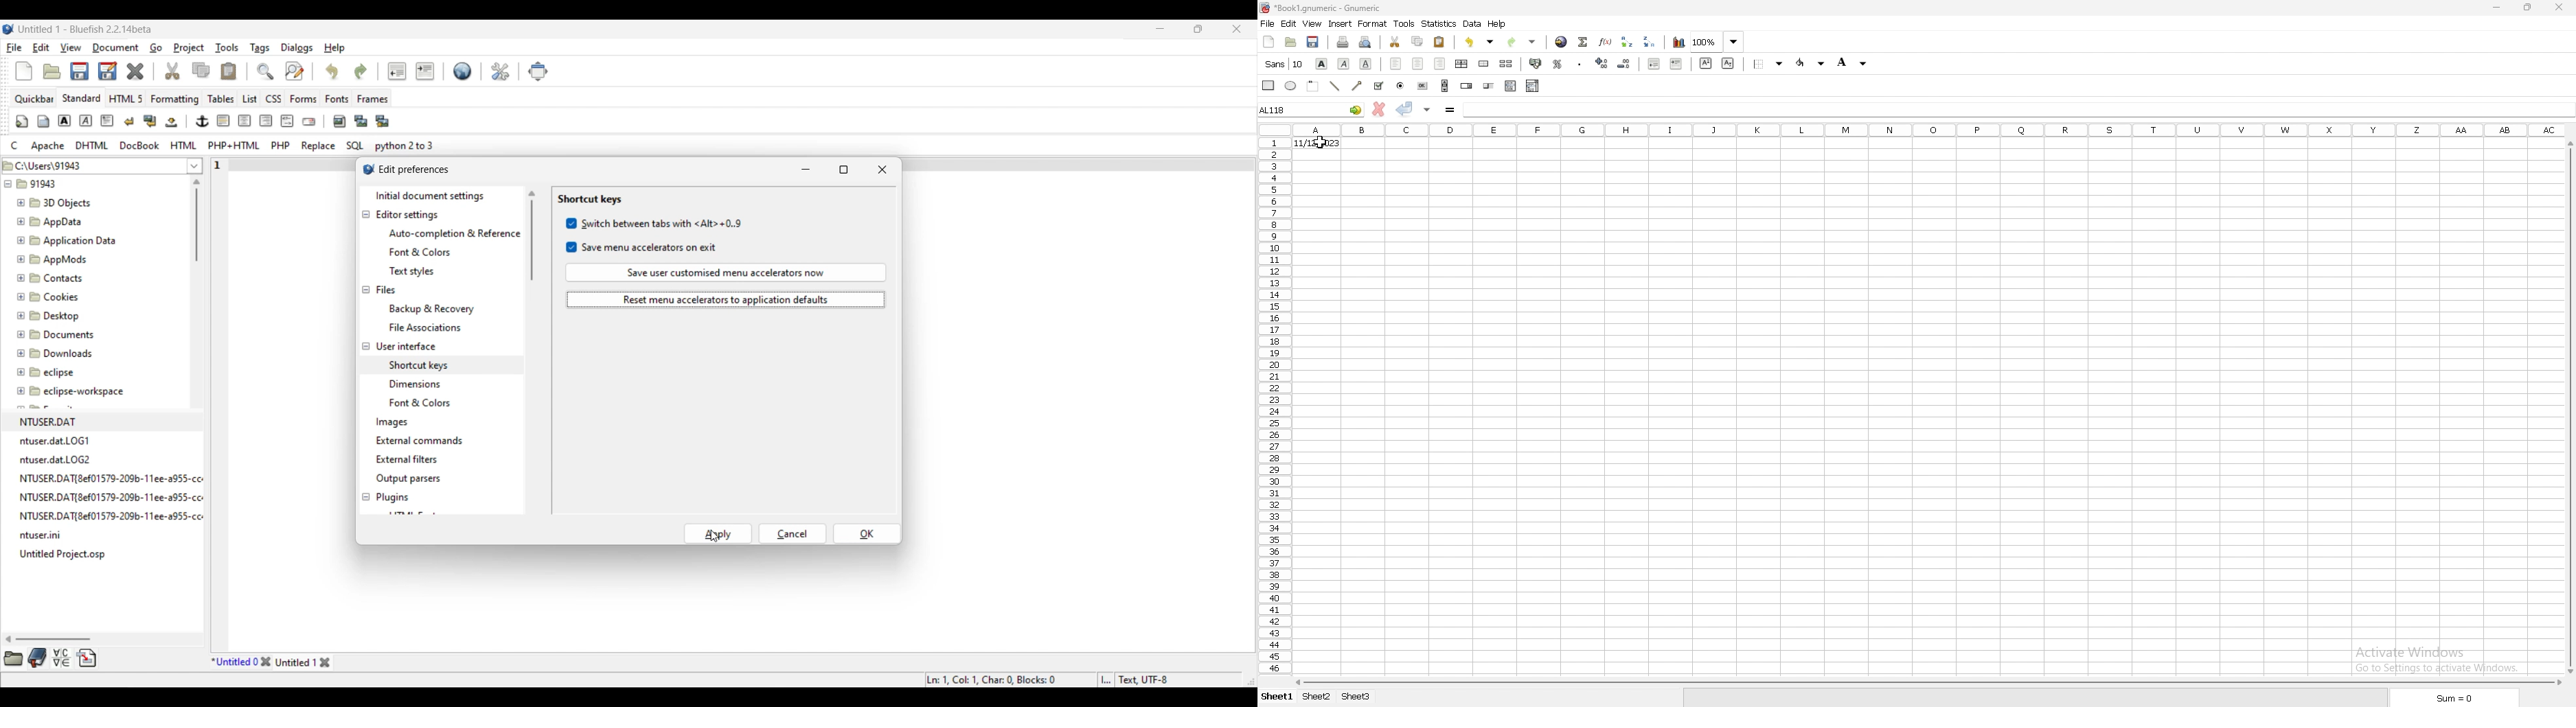 The height and width of the screenshot is (728, 2576). I want to click on OK, so click(867, 534).